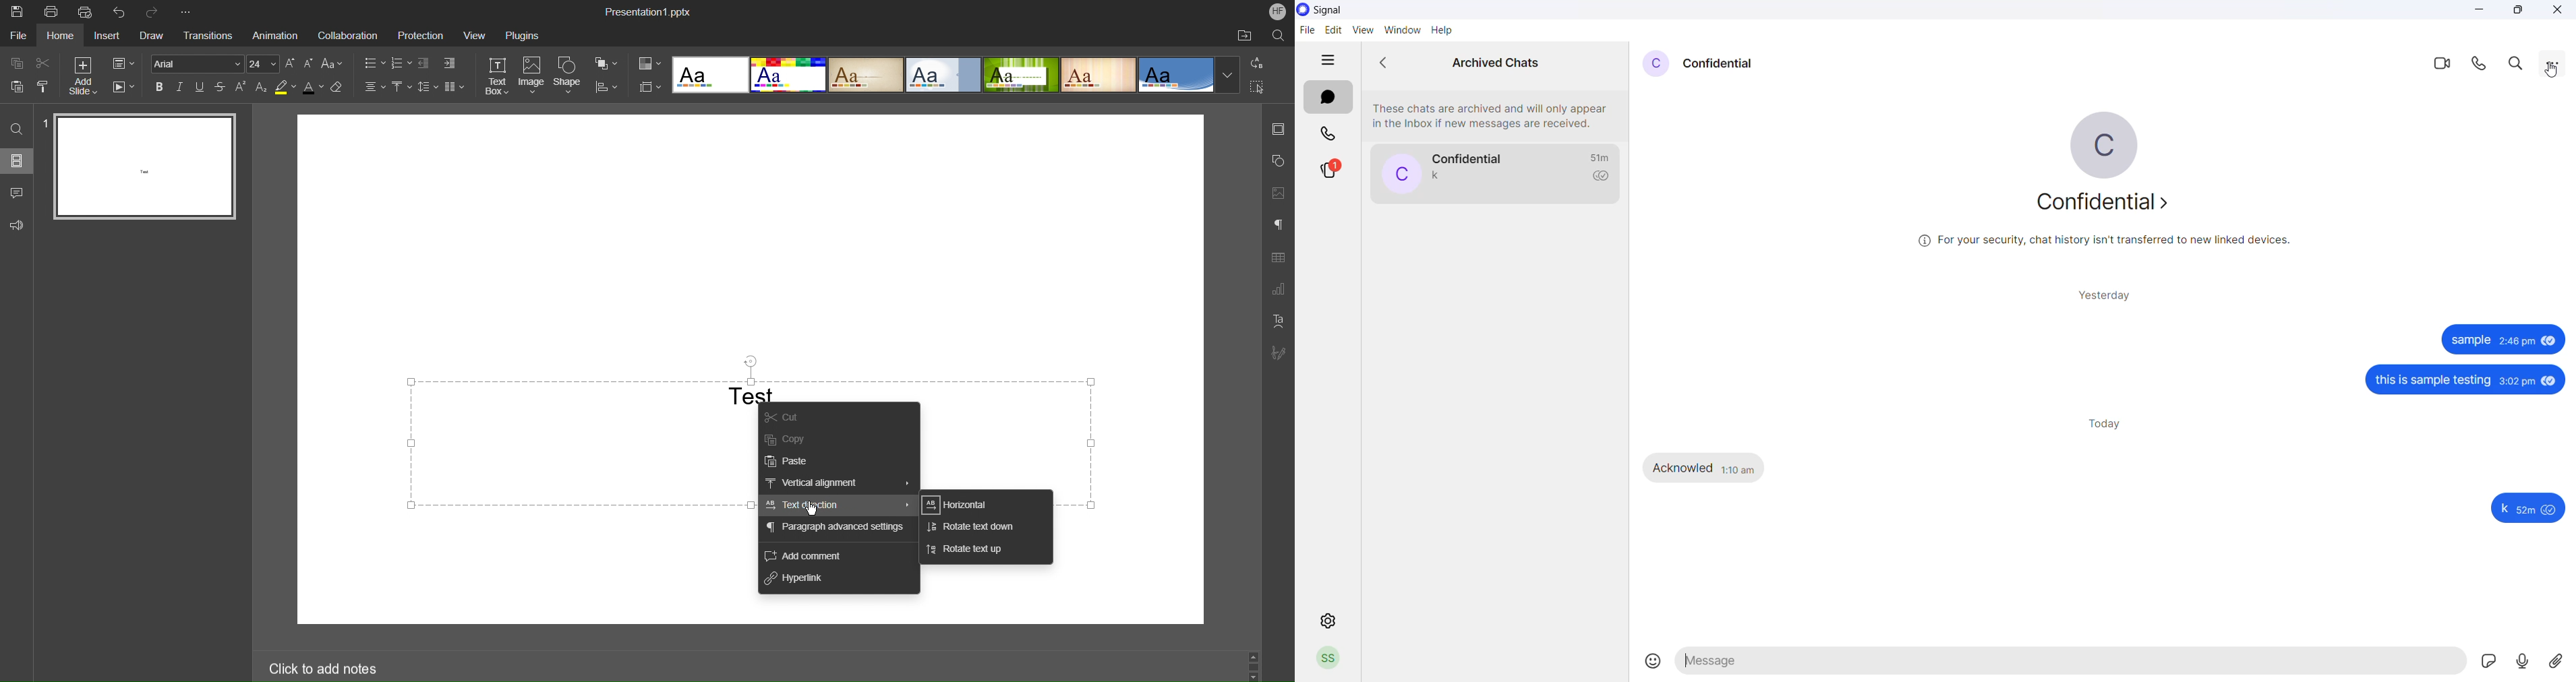  What do you see at coordinates (401, 63) in the screenshot?
I see `Numbered List` at bounding box center [401, 63].